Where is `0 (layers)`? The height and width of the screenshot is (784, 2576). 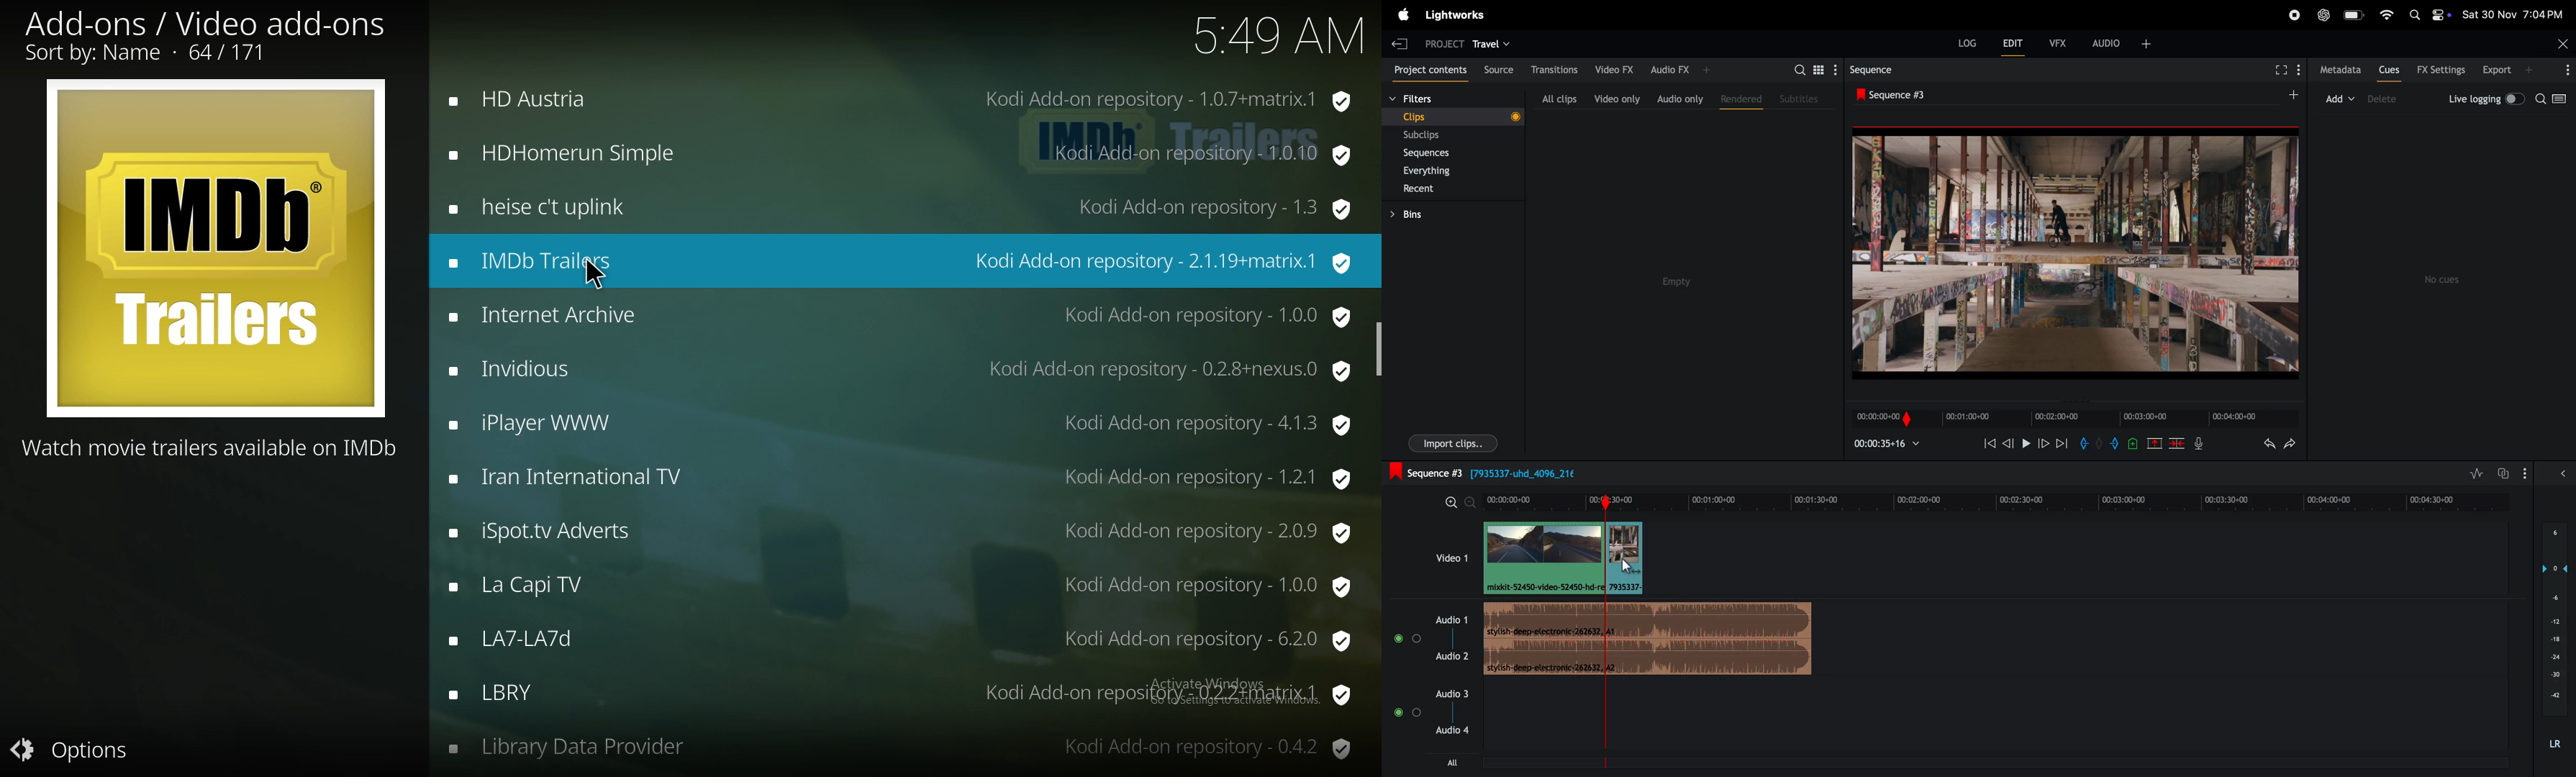
0 (layers) is located at coordinates (2551, 568).